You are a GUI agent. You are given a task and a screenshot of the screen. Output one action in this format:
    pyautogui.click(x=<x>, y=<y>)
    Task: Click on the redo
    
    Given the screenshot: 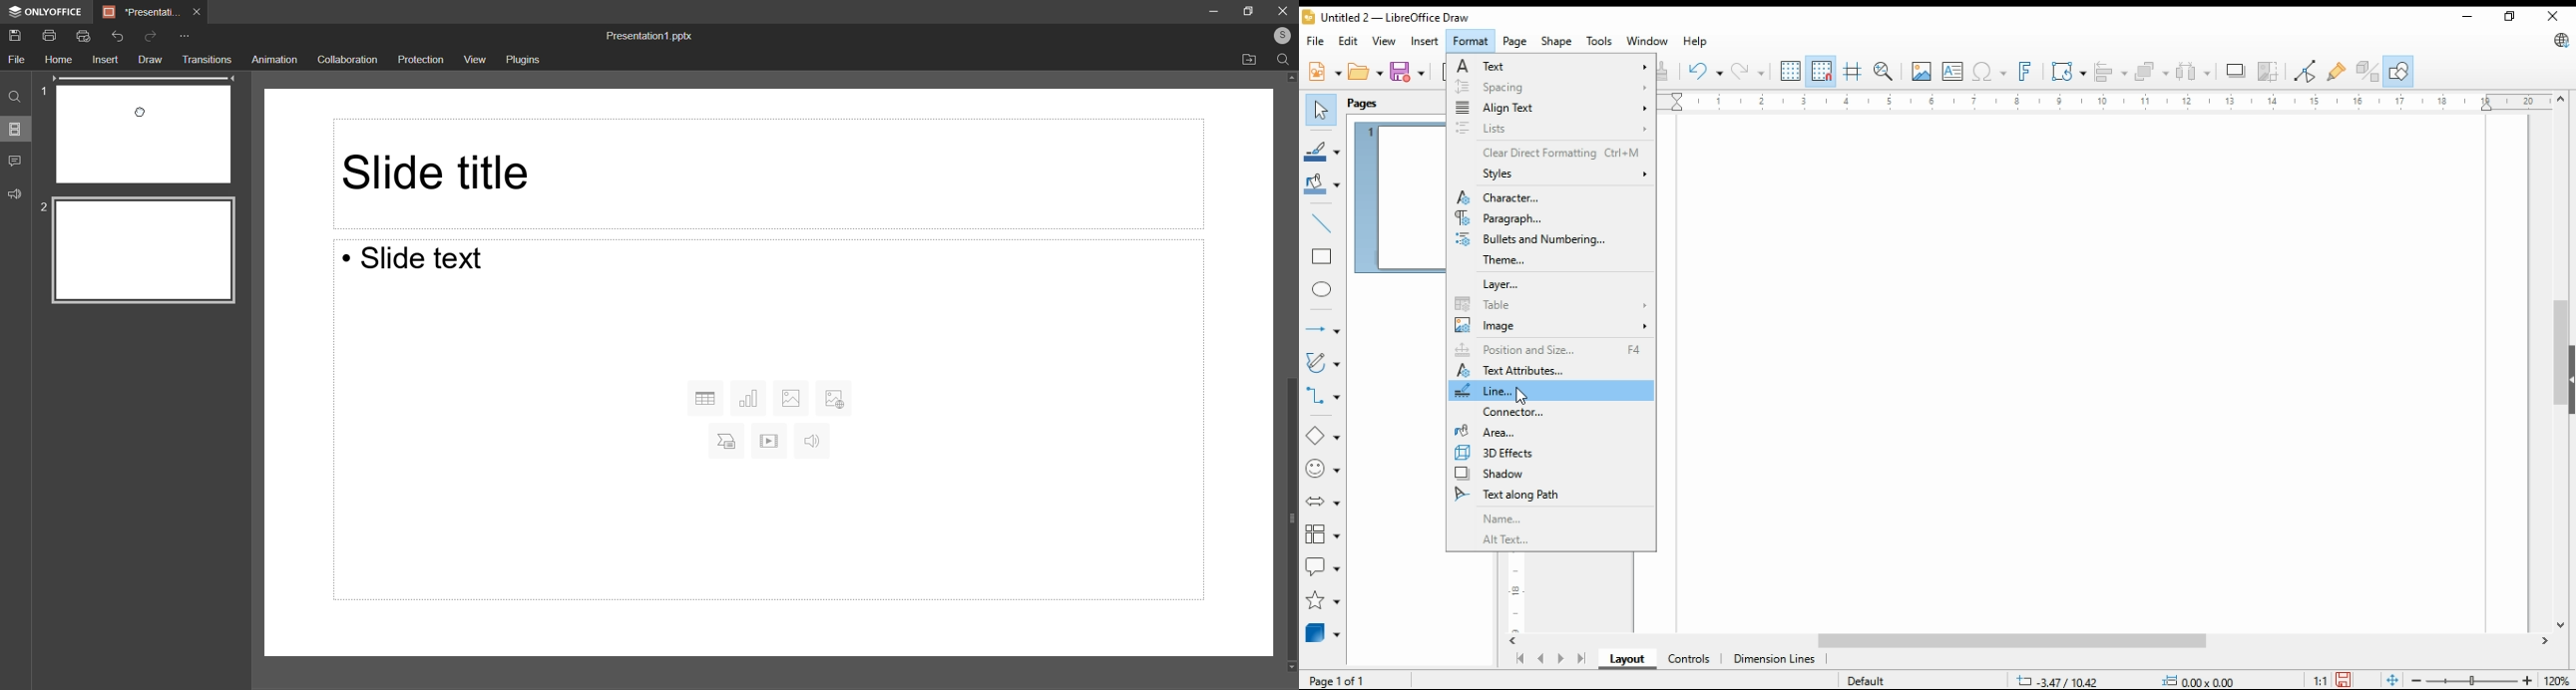 What is the action you would take?
    pyautogui.click(x=1747, y=71)
    